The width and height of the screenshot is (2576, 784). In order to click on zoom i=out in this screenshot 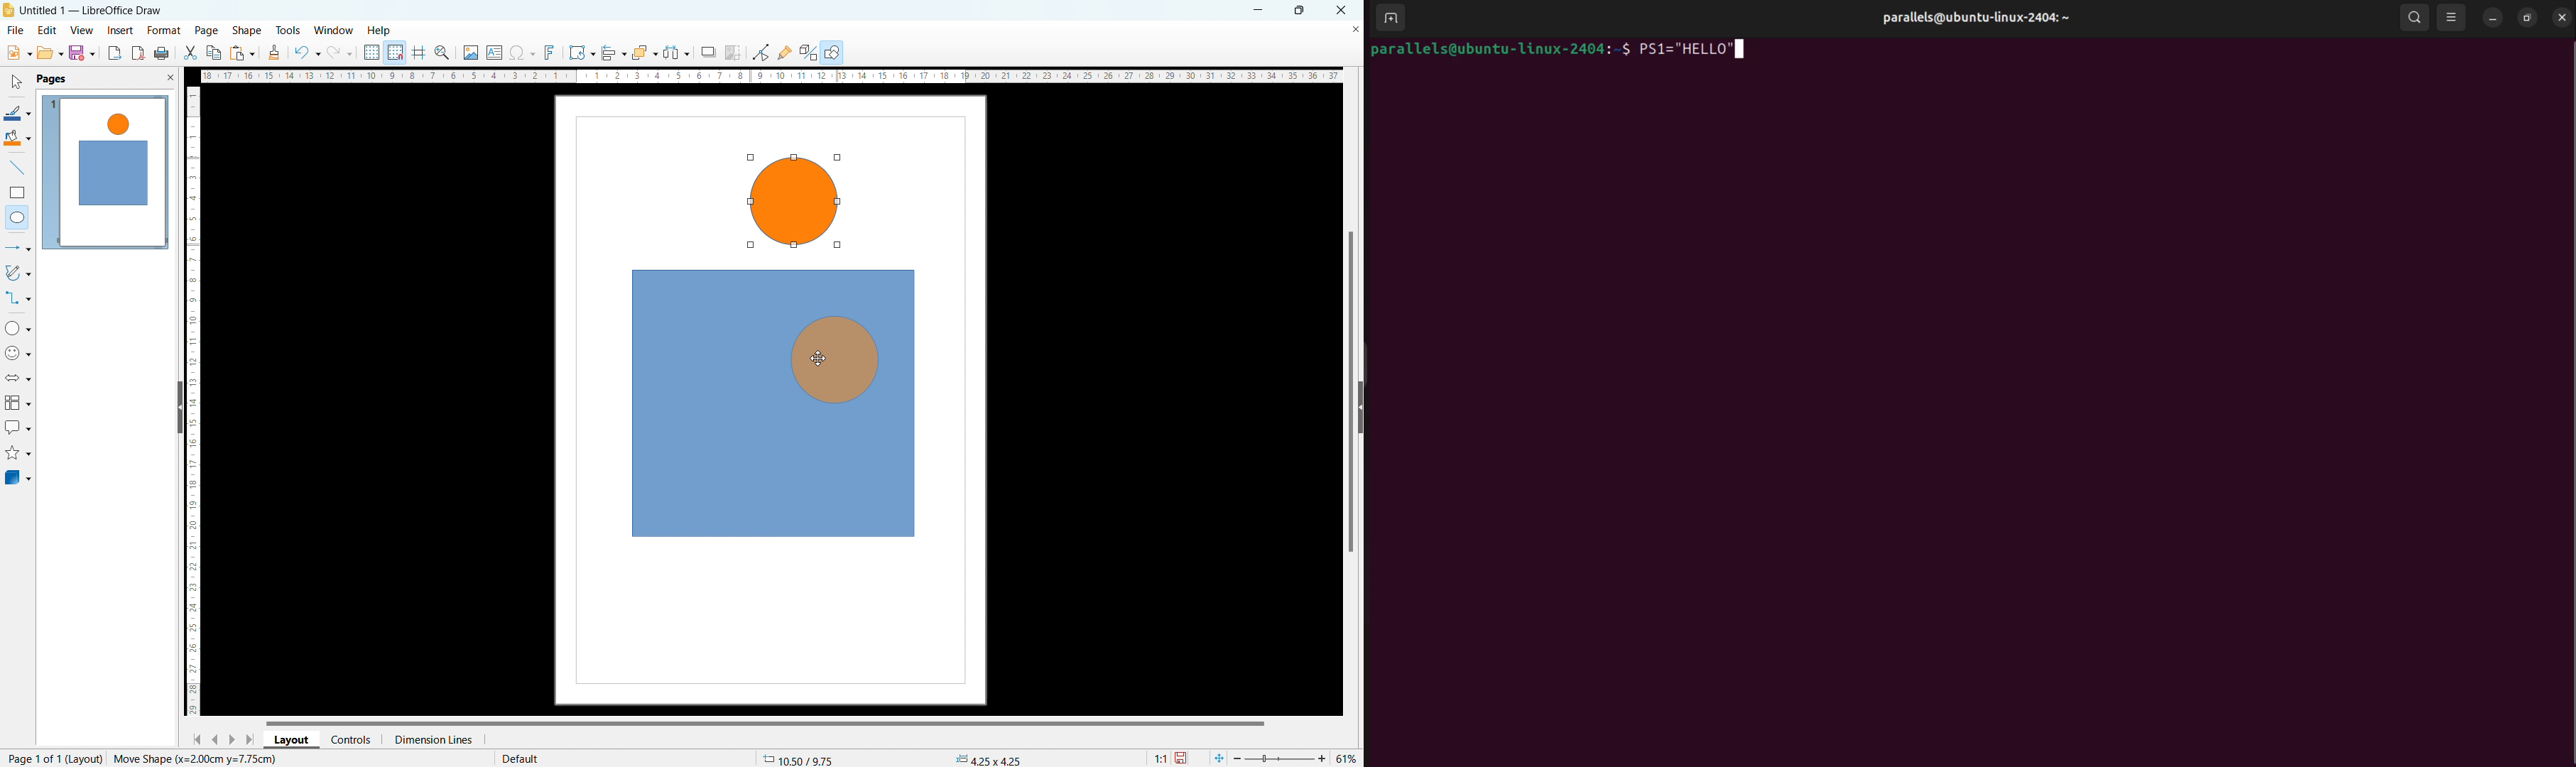, I will do `click(1239, 757)`.